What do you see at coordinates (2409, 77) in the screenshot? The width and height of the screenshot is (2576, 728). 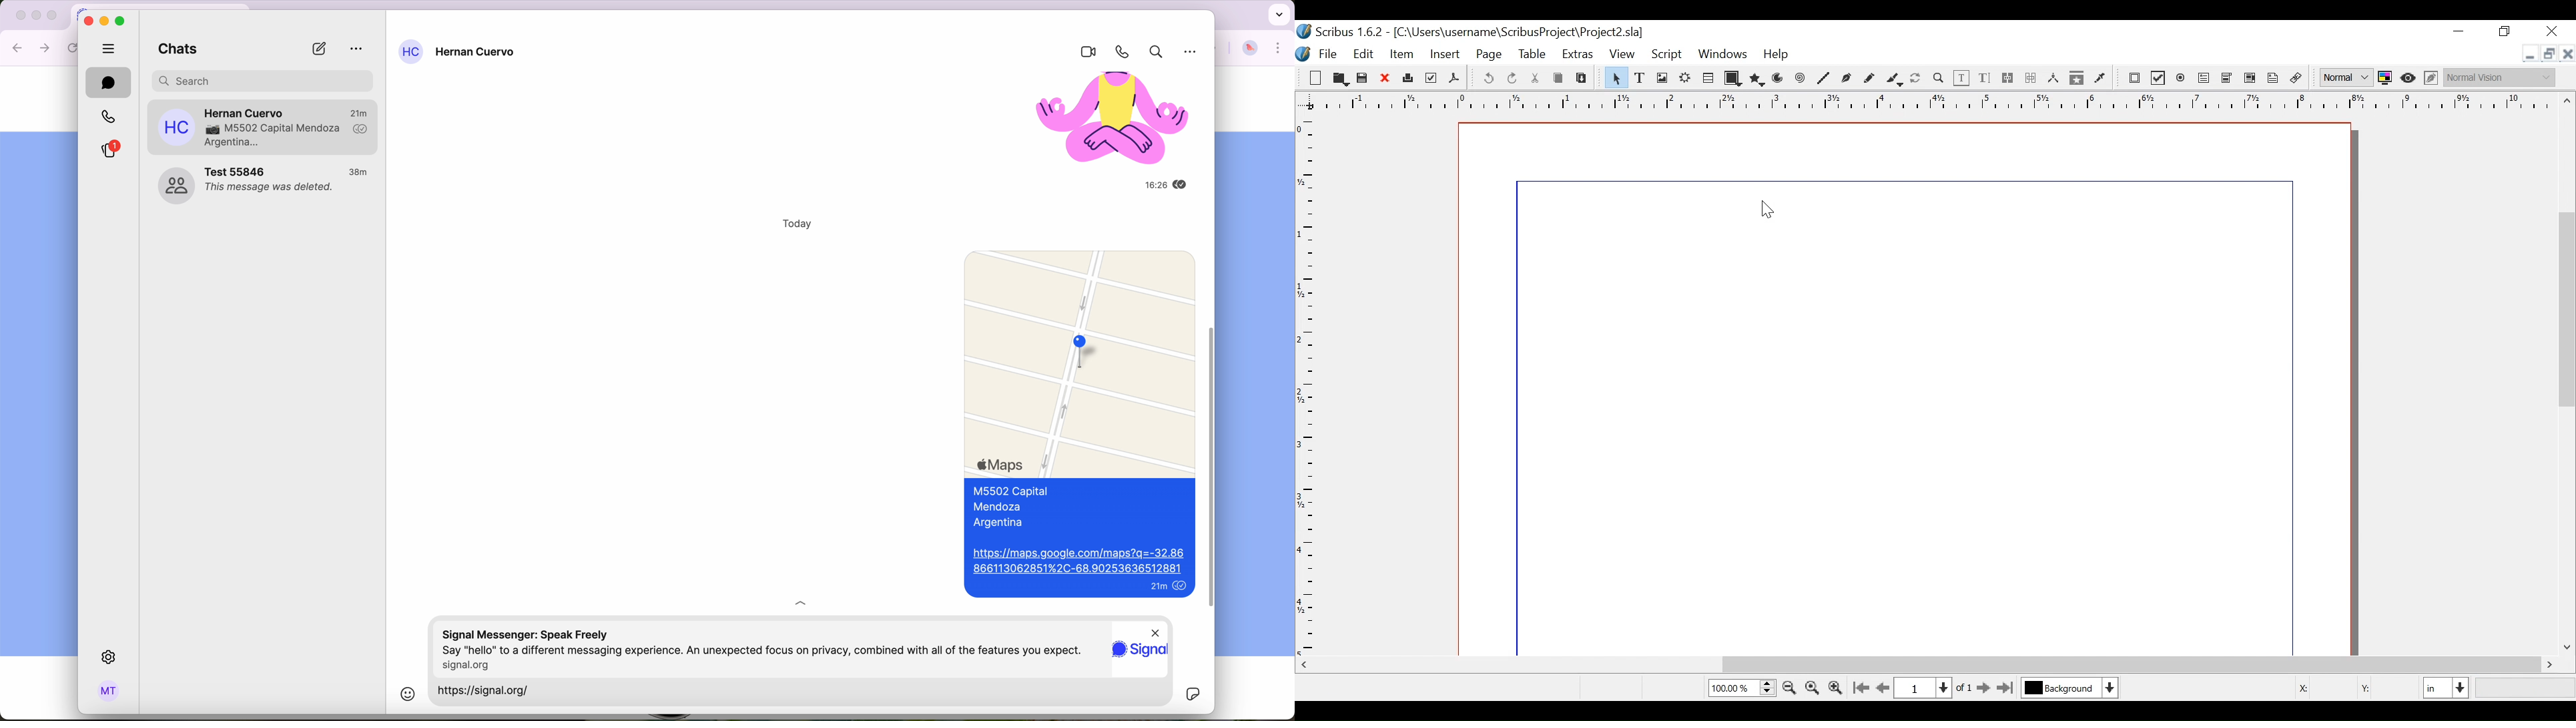 I see `Toggle focus` at bounding box center [2409, 77].